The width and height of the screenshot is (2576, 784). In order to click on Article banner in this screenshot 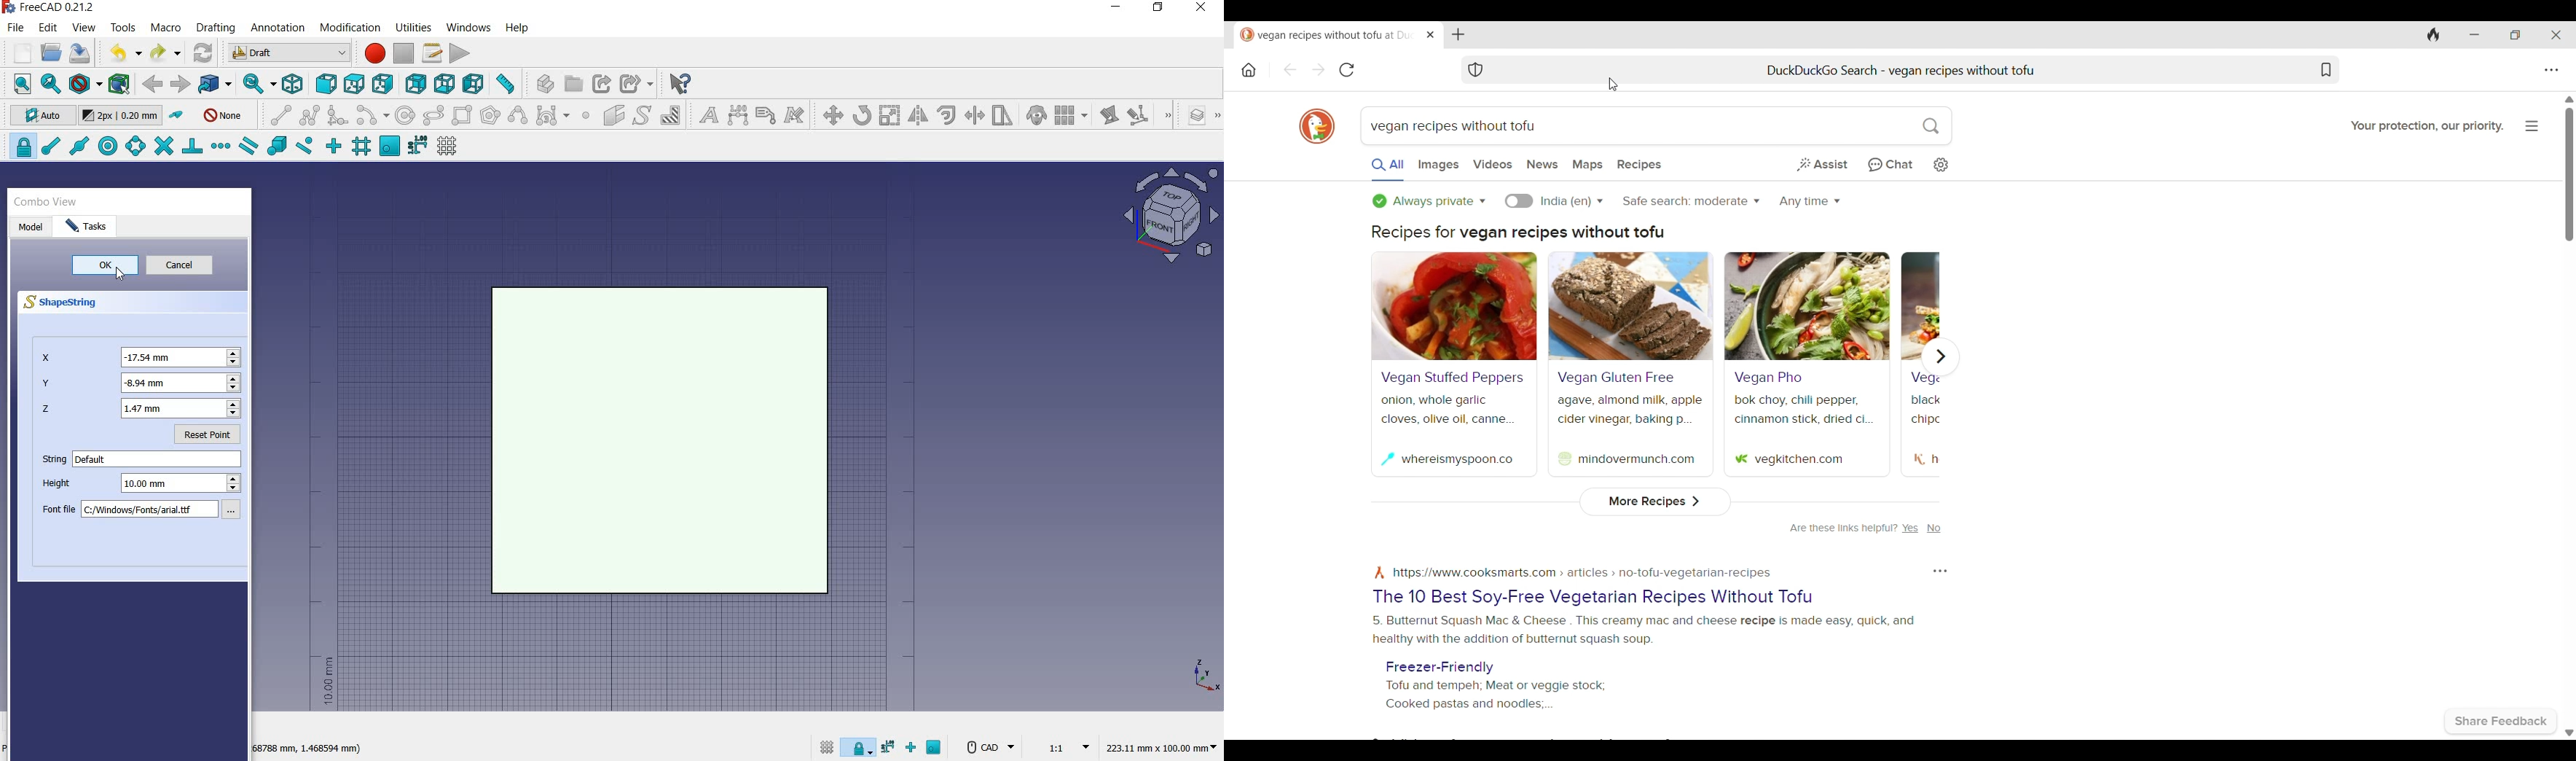, I will do `click(1631, 306)`.